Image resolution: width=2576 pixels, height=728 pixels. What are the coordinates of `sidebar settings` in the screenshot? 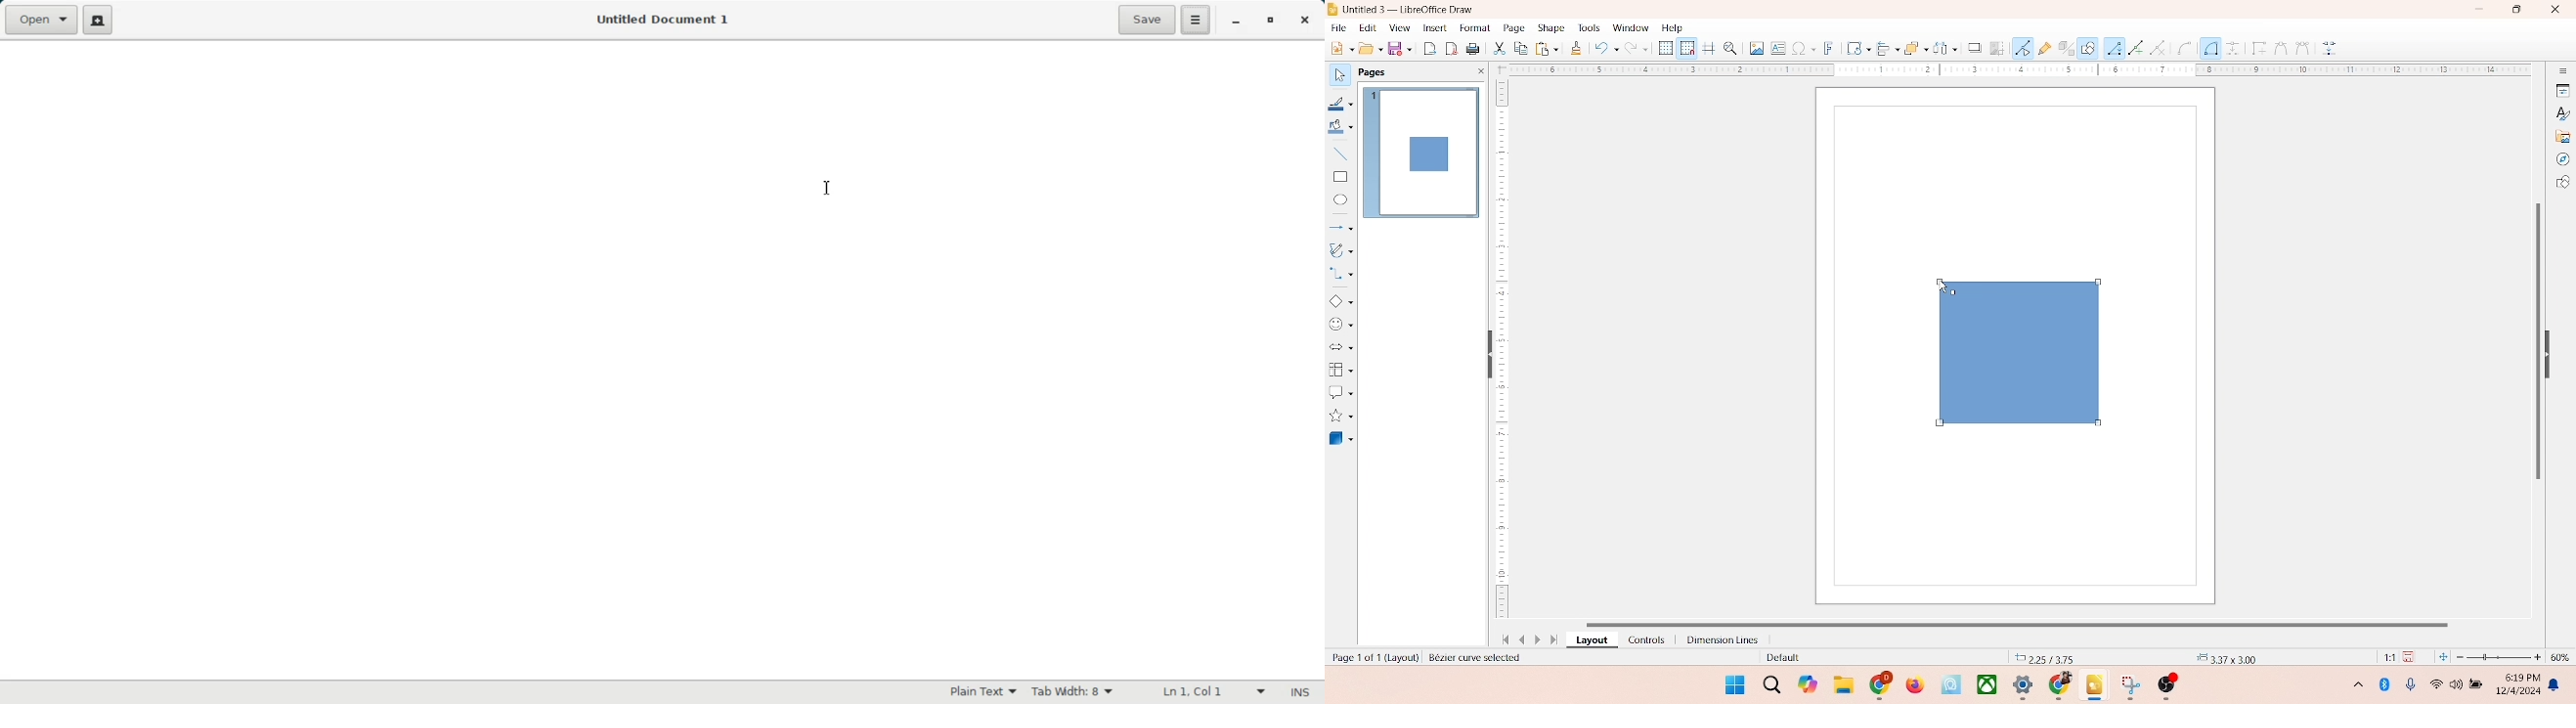 It's located at (2562, 71).